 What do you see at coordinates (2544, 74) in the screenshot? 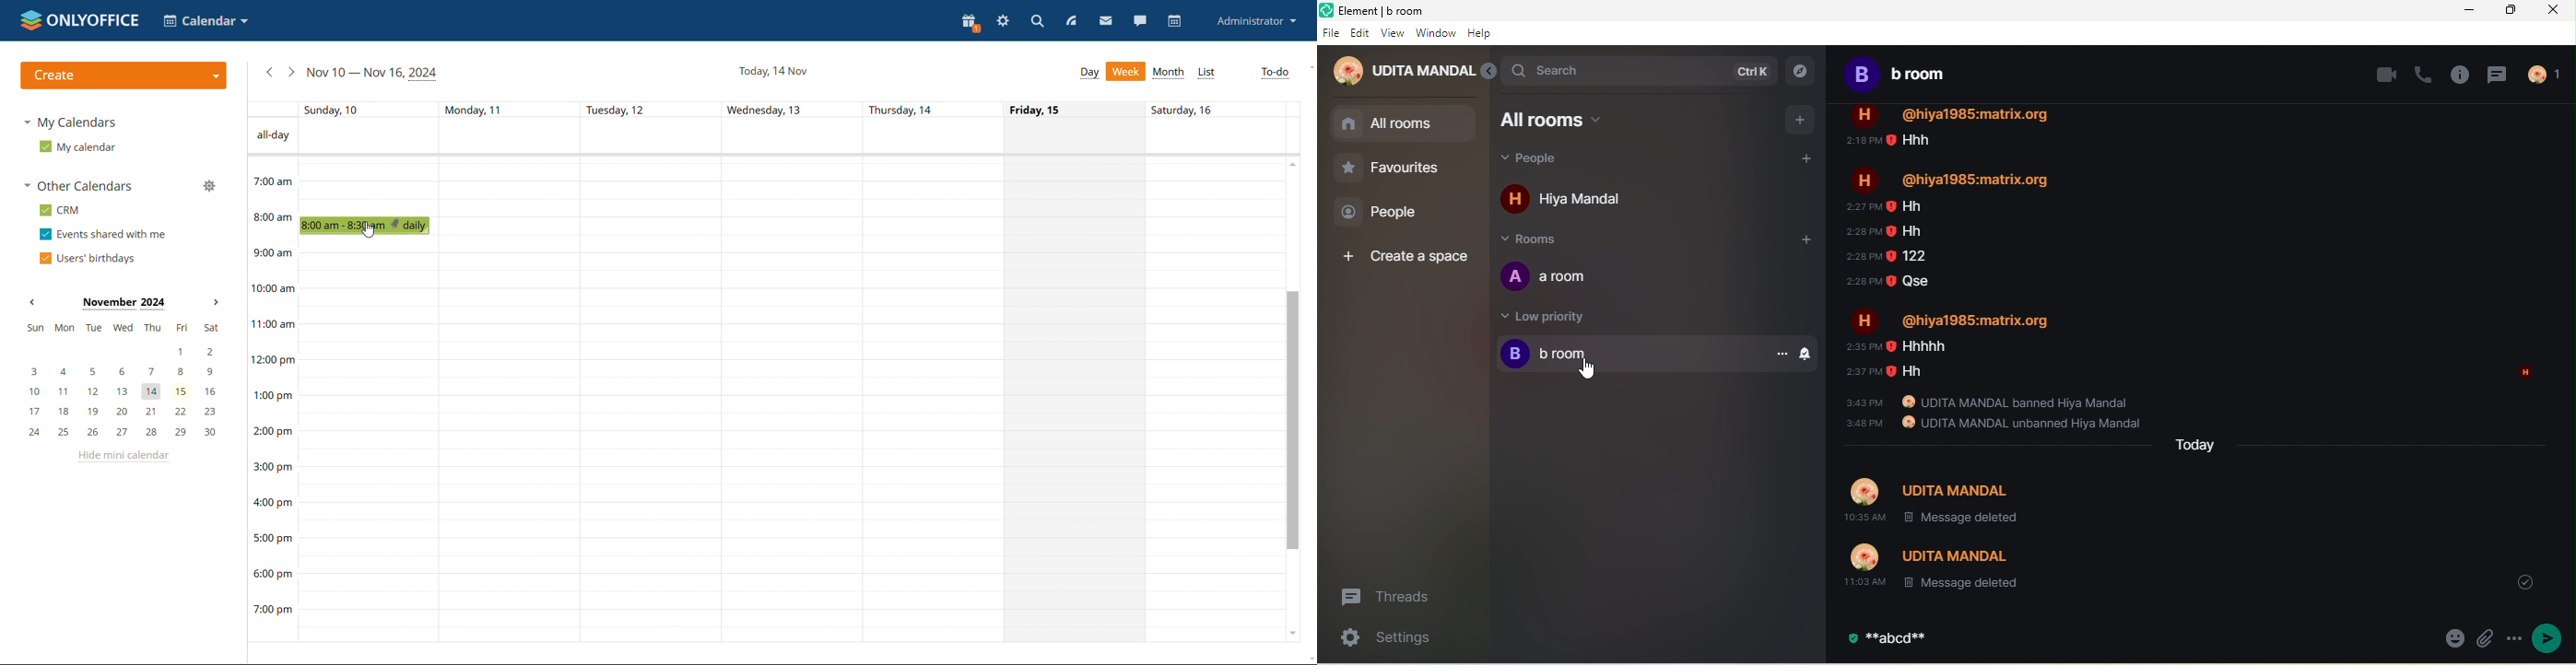
I see `people` at bounding box center [2544, 74].